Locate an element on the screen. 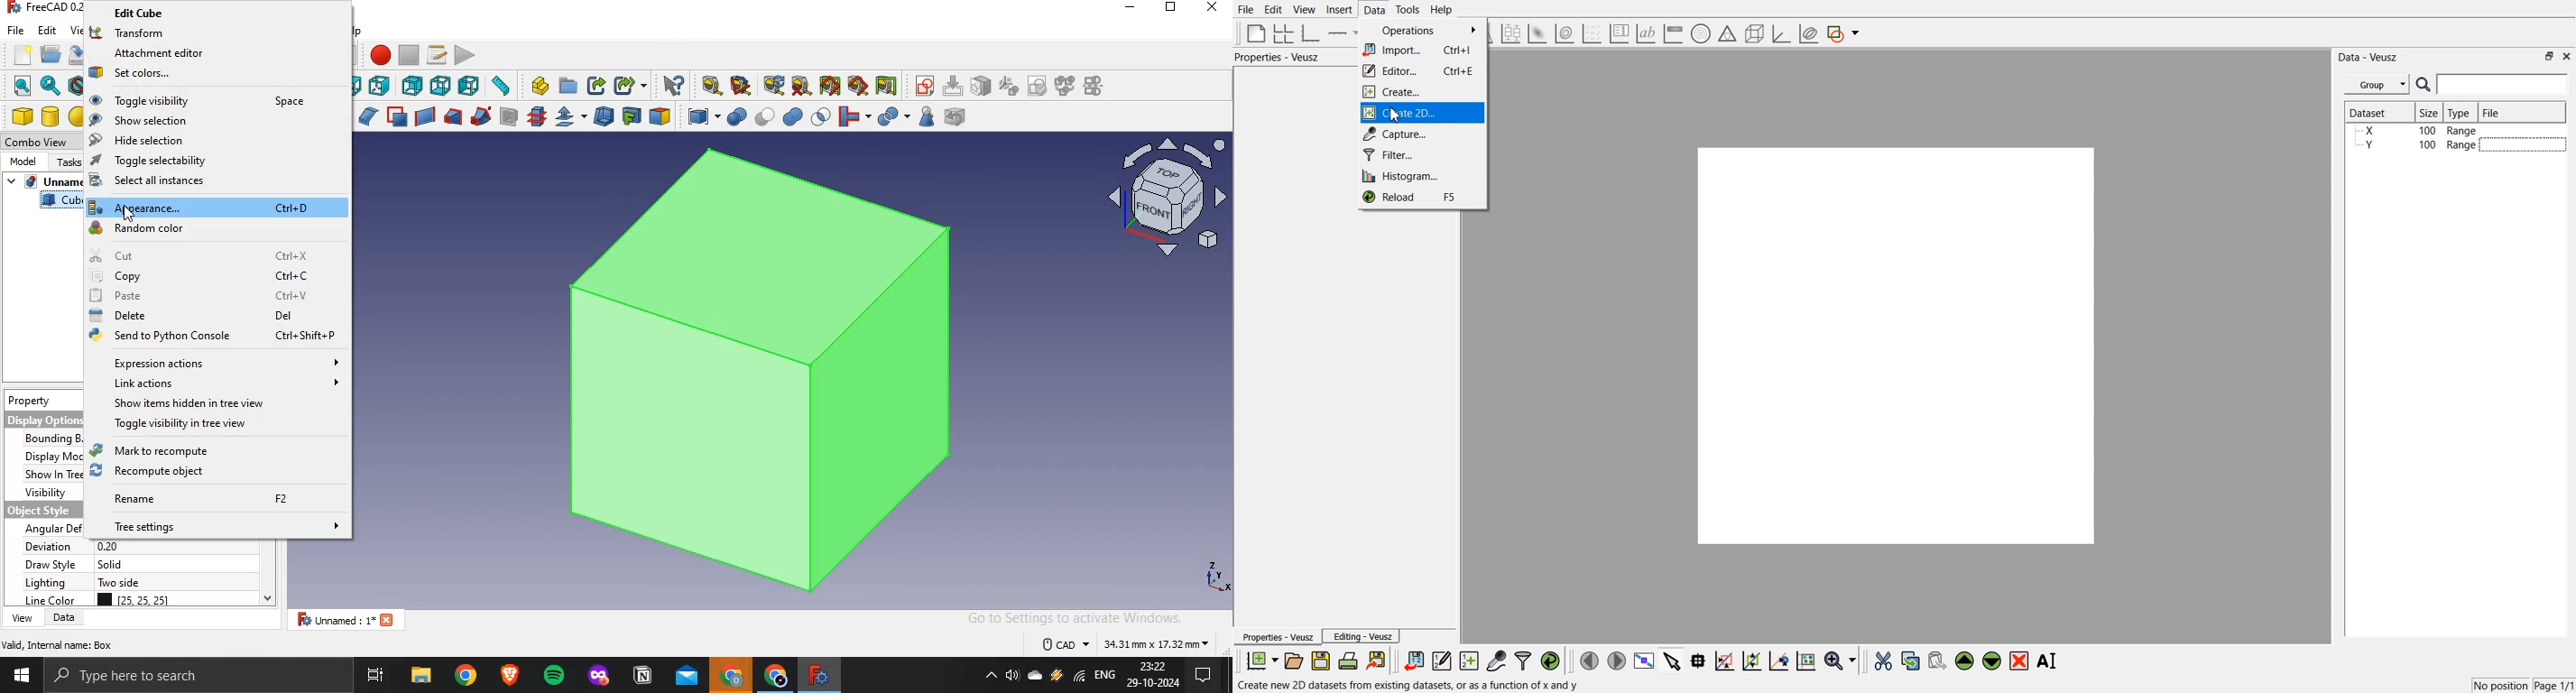 This screenshot has width=2576, height=700. type here to search is located at coordinates (133, 677).